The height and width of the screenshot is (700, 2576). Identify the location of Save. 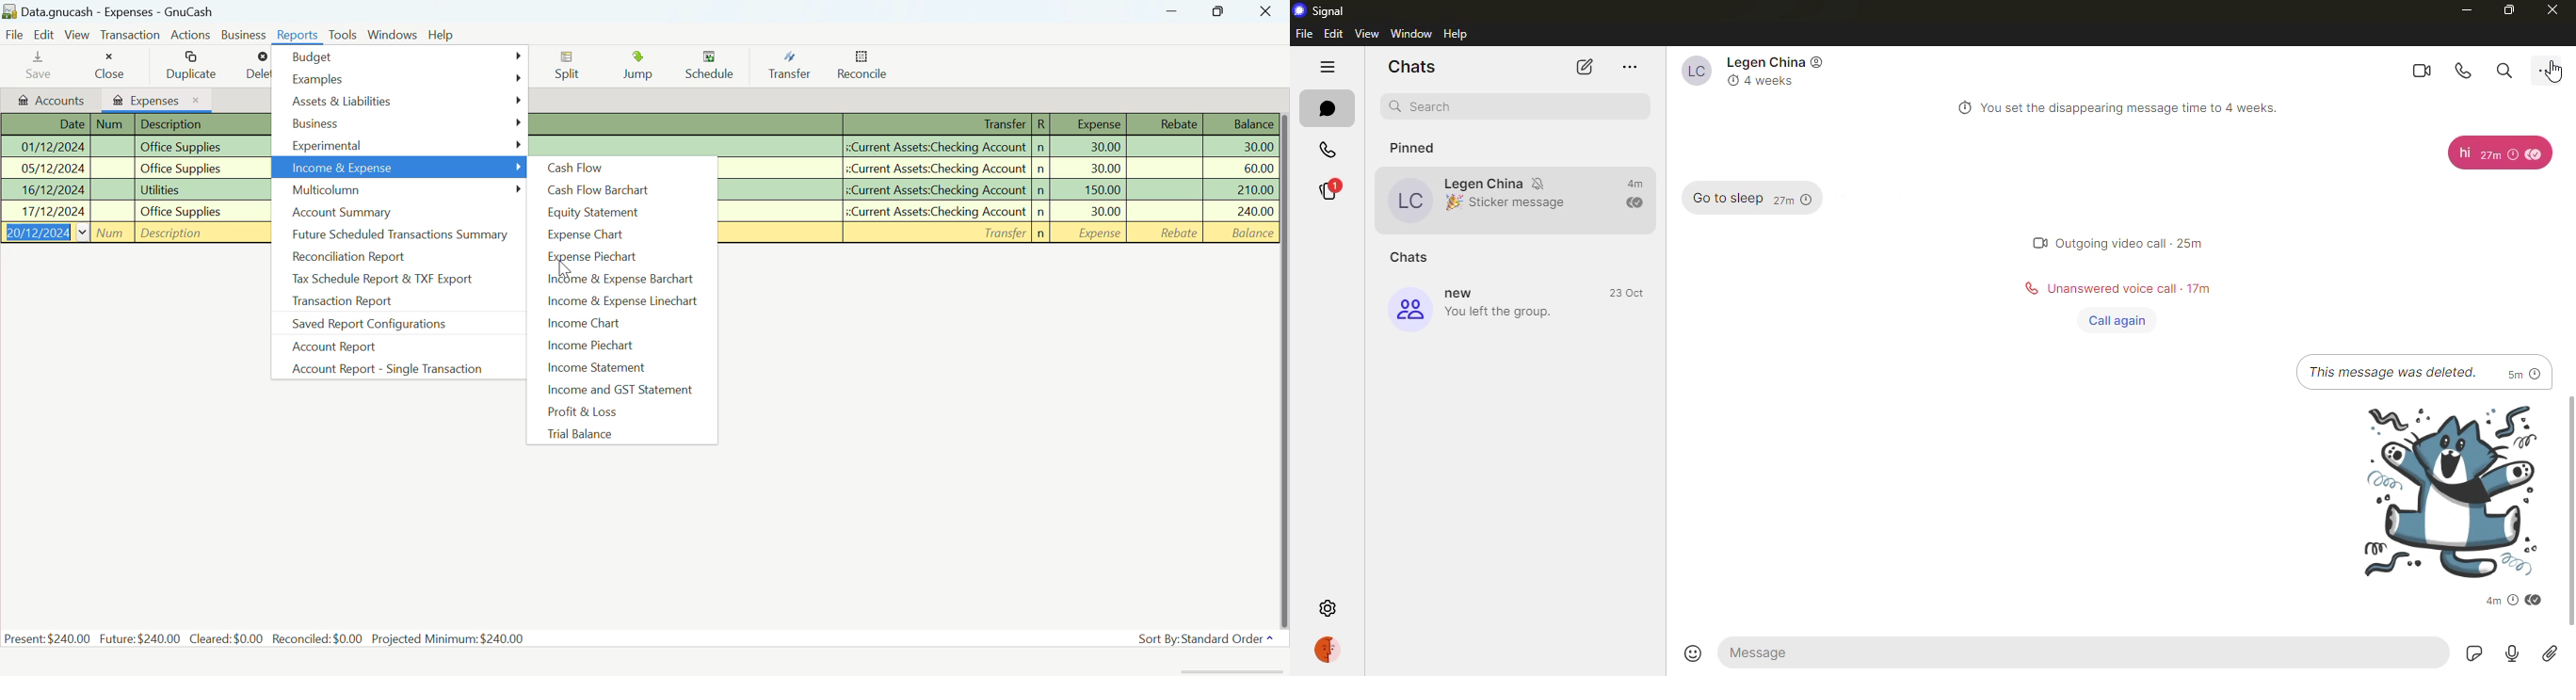
(37, 68).